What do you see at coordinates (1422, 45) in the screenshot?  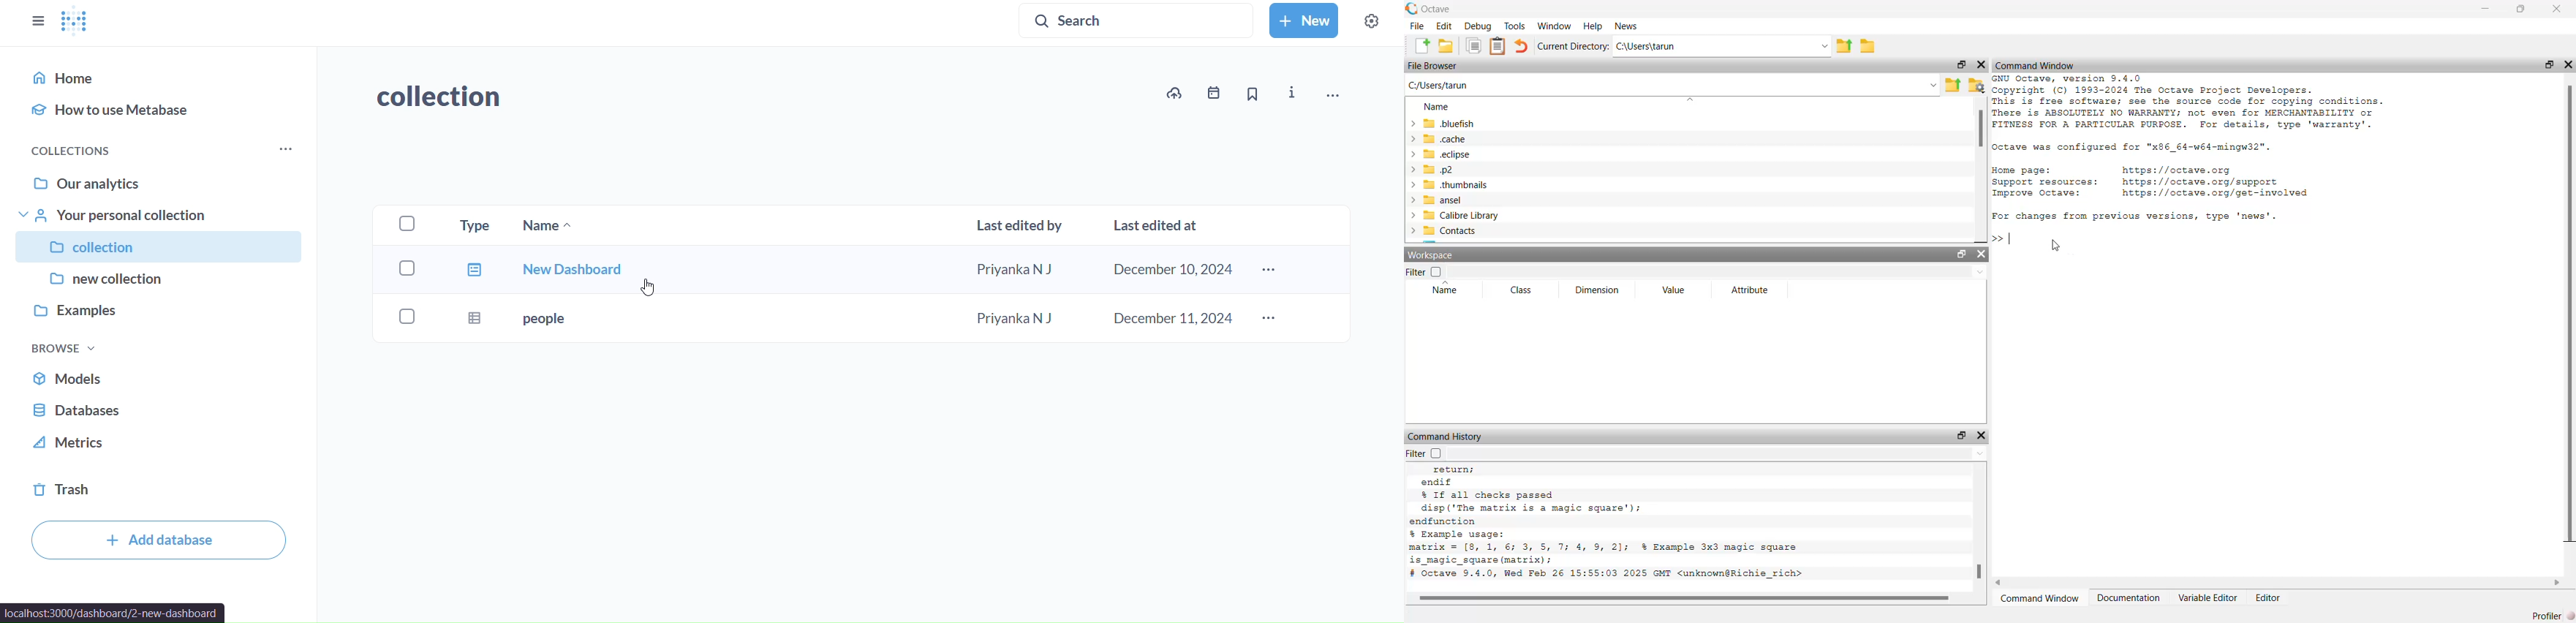 I see `New file` at bounding box center [1422, 45].